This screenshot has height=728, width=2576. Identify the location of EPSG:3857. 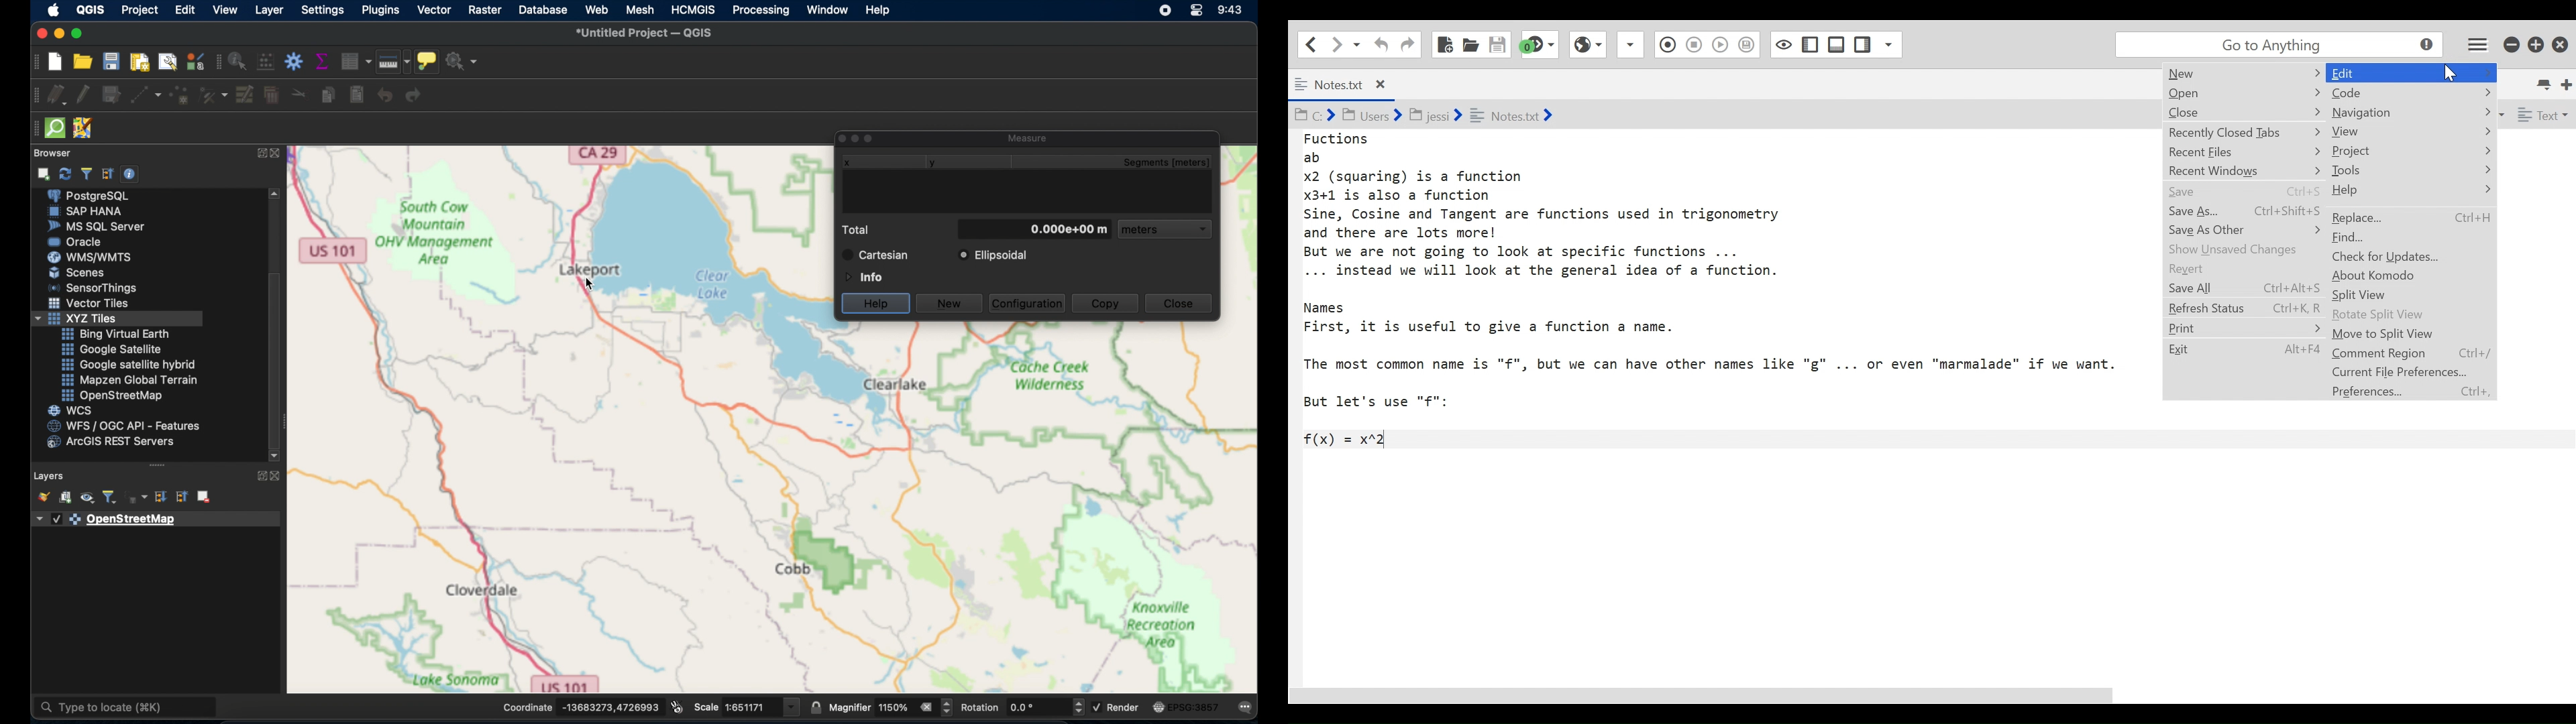
(1186, 706).